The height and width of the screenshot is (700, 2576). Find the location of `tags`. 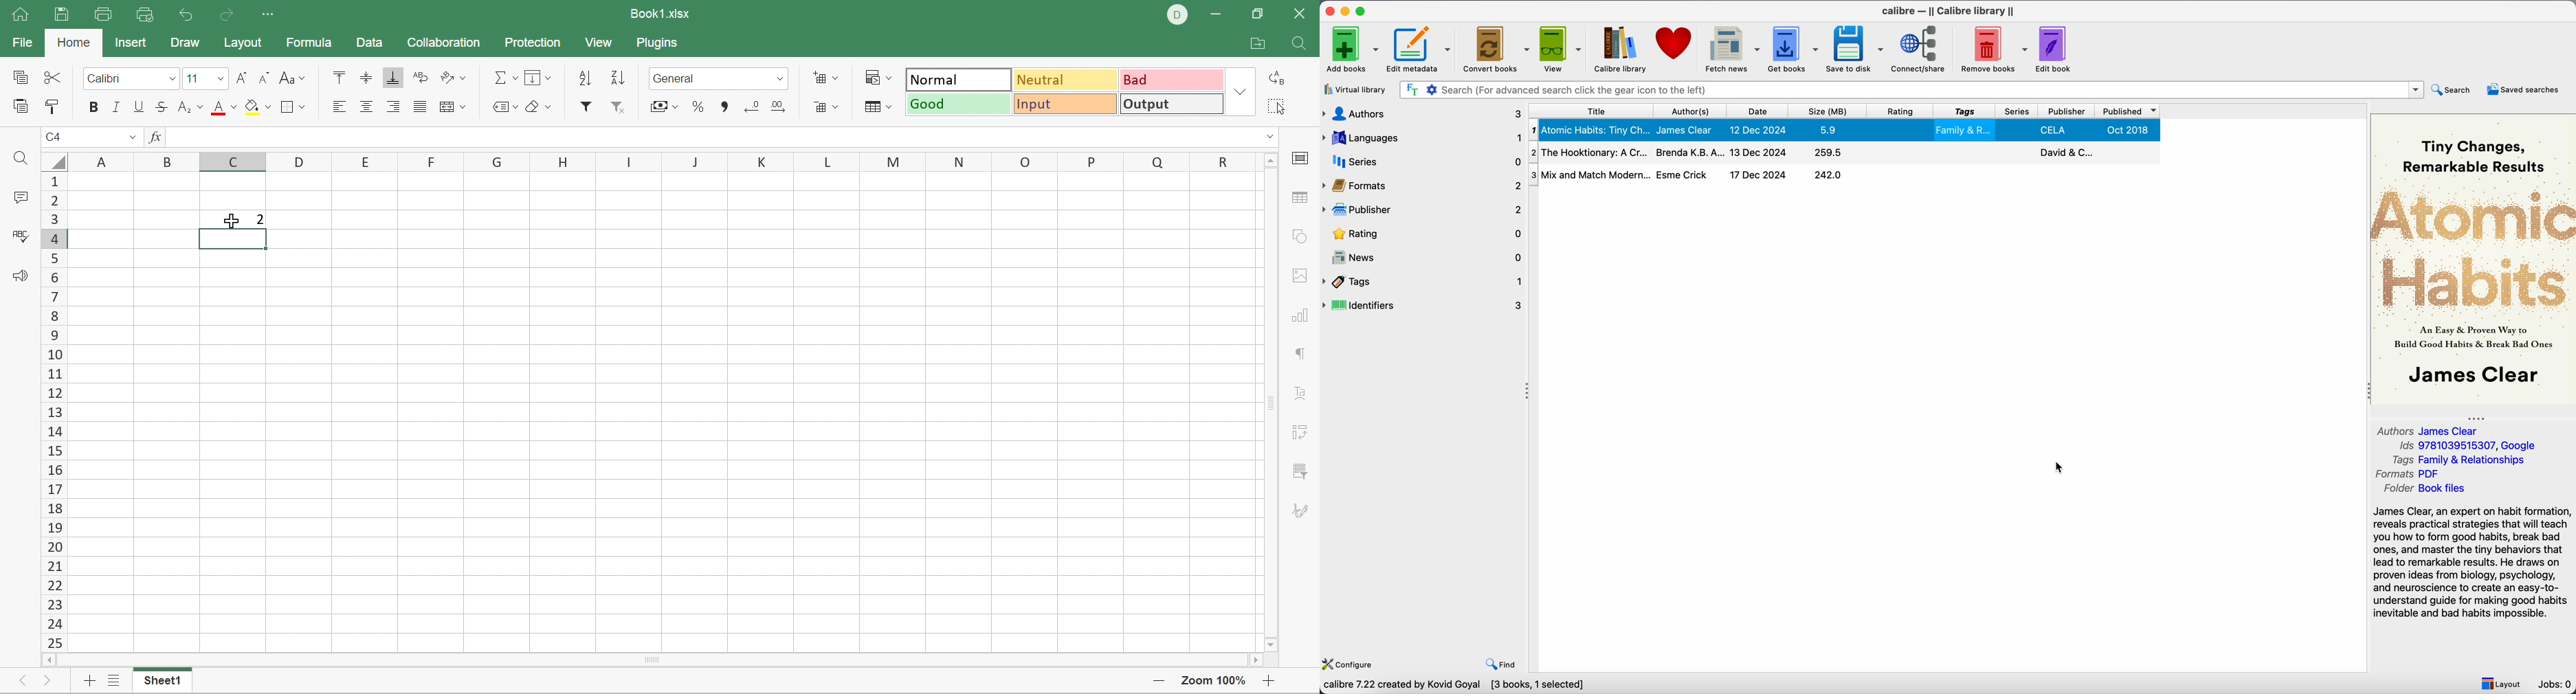

tags is located at coordinates (1964, 111).